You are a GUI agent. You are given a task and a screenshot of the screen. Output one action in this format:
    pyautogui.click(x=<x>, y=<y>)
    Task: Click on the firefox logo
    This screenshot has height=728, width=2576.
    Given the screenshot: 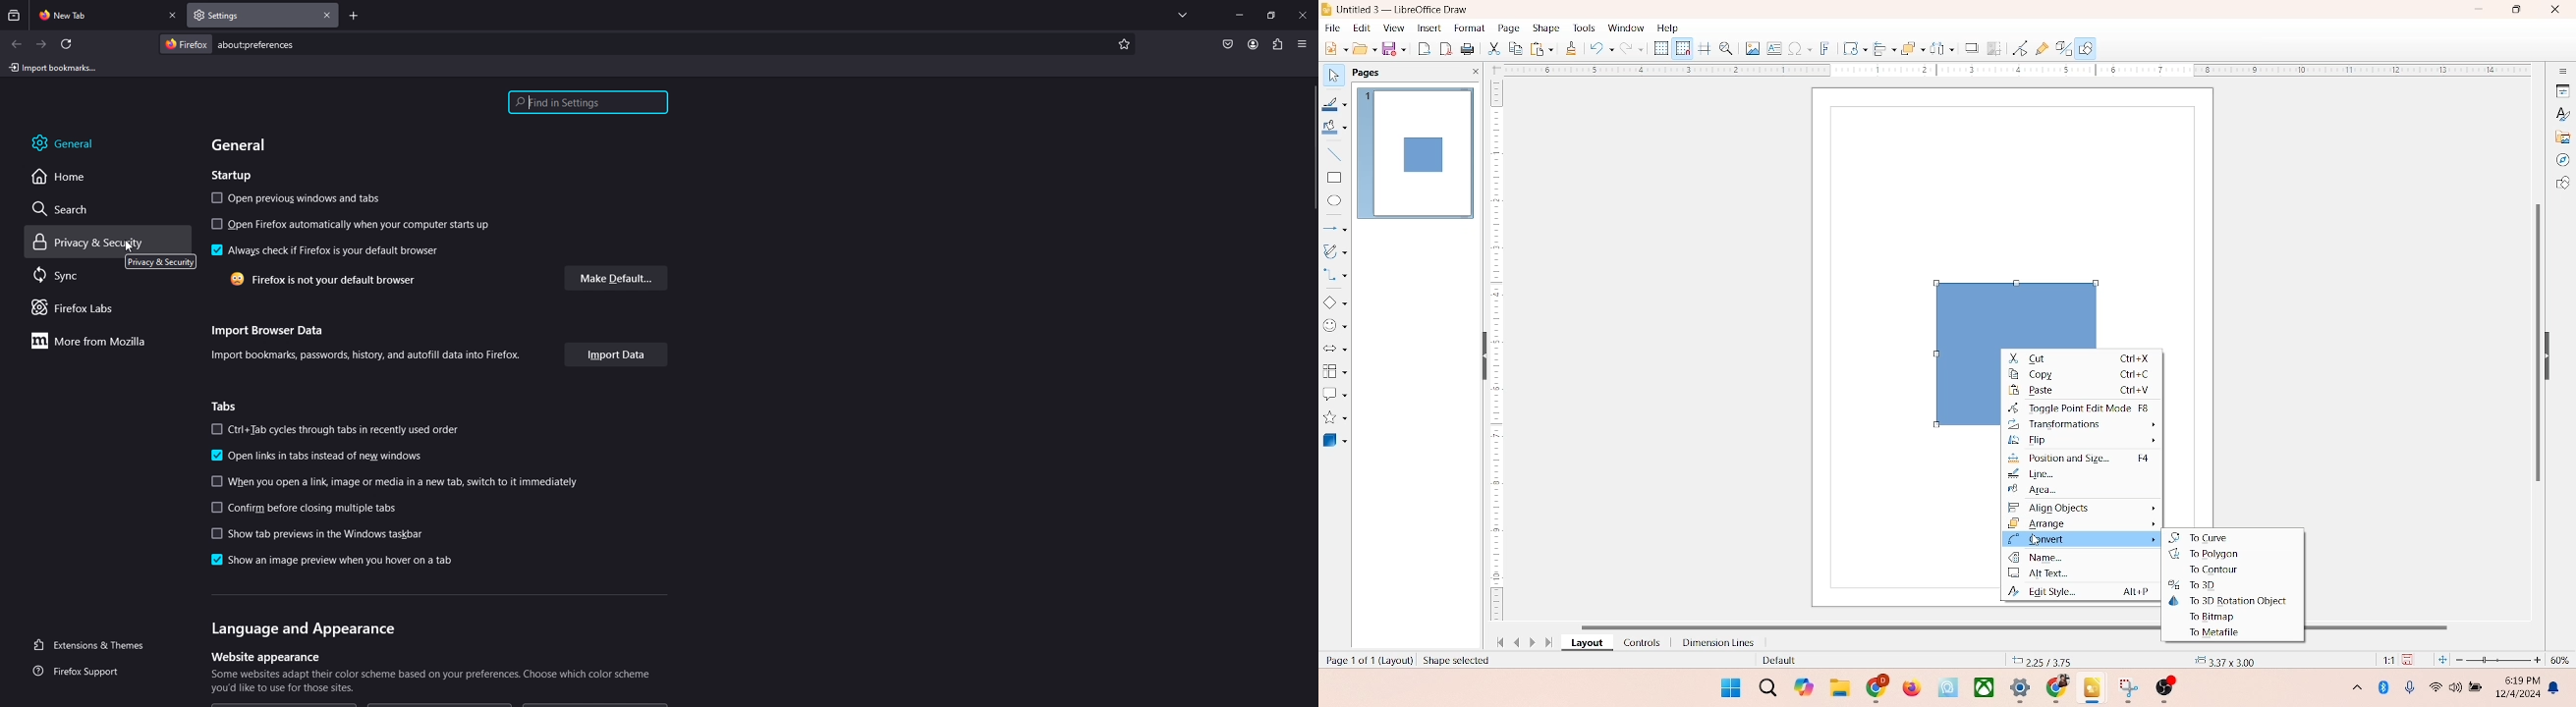 What is the action you would take?
    pyautogui.click(x=185, y=44)
    